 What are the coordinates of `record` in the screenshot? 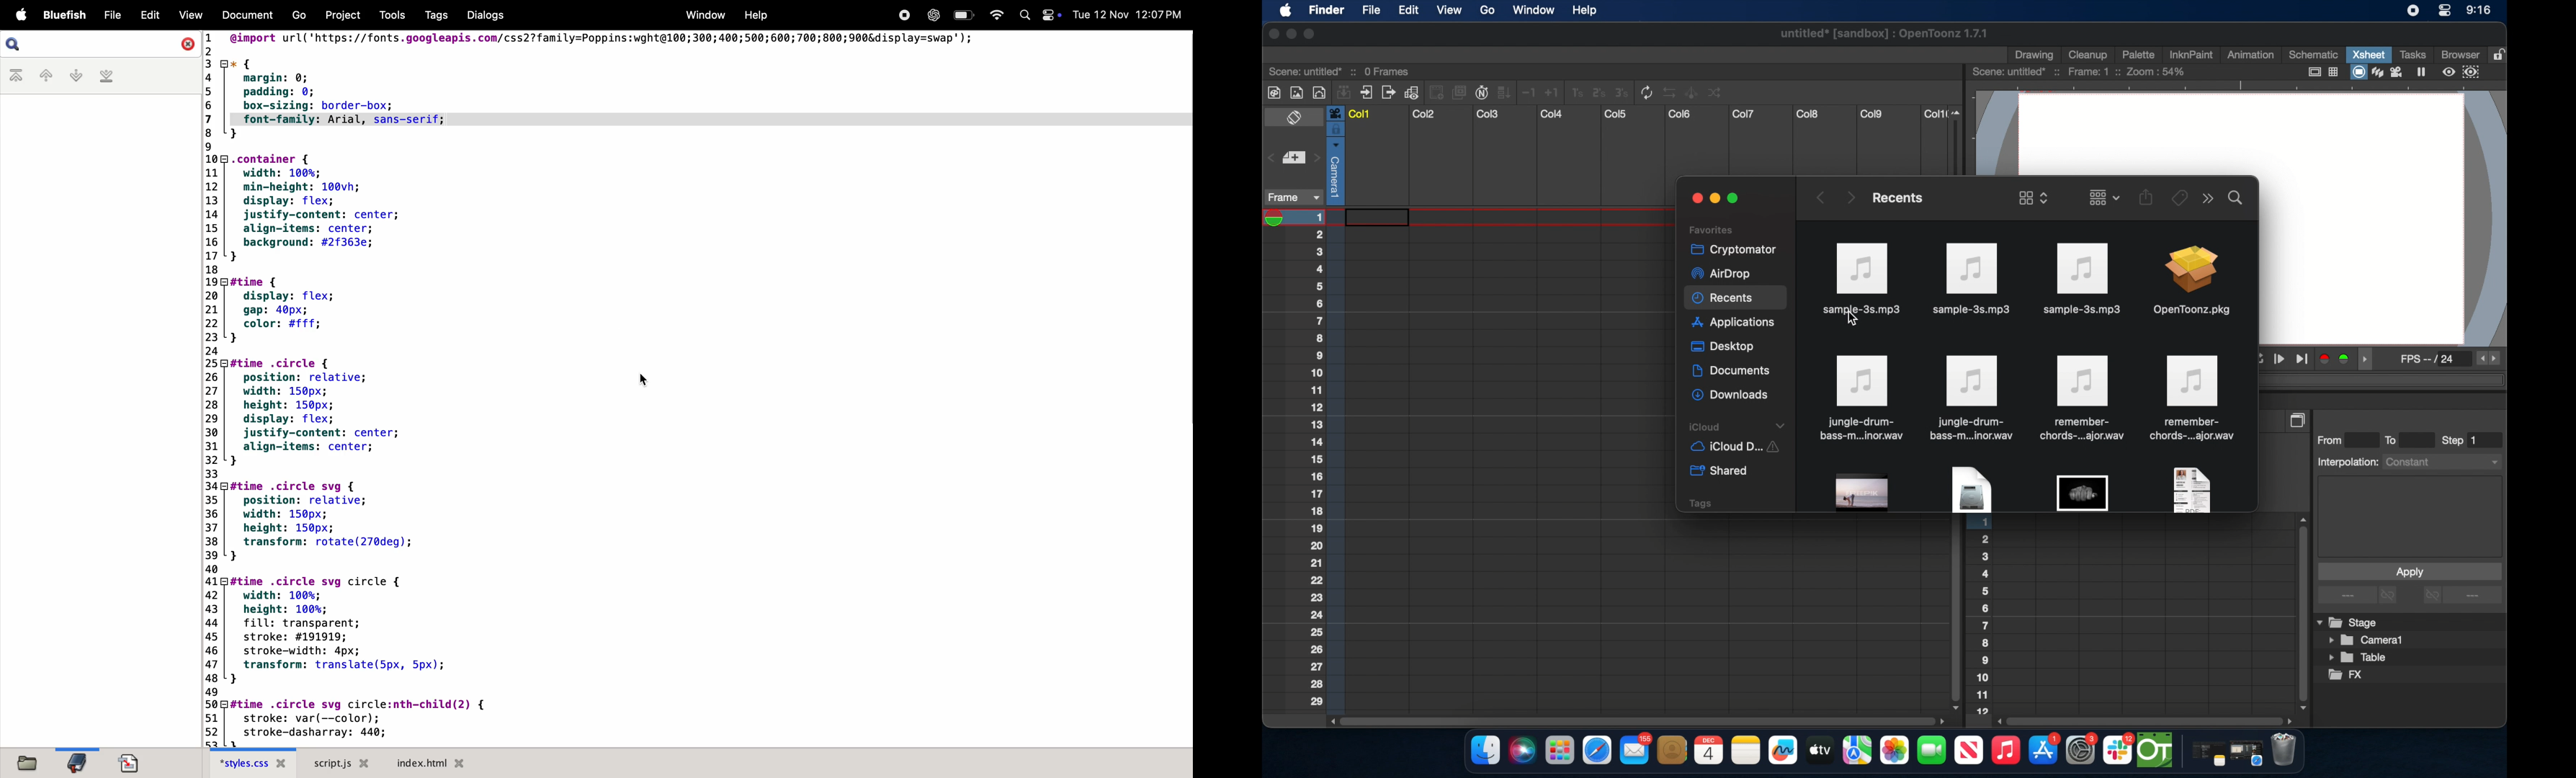 It's located at (904, 15).